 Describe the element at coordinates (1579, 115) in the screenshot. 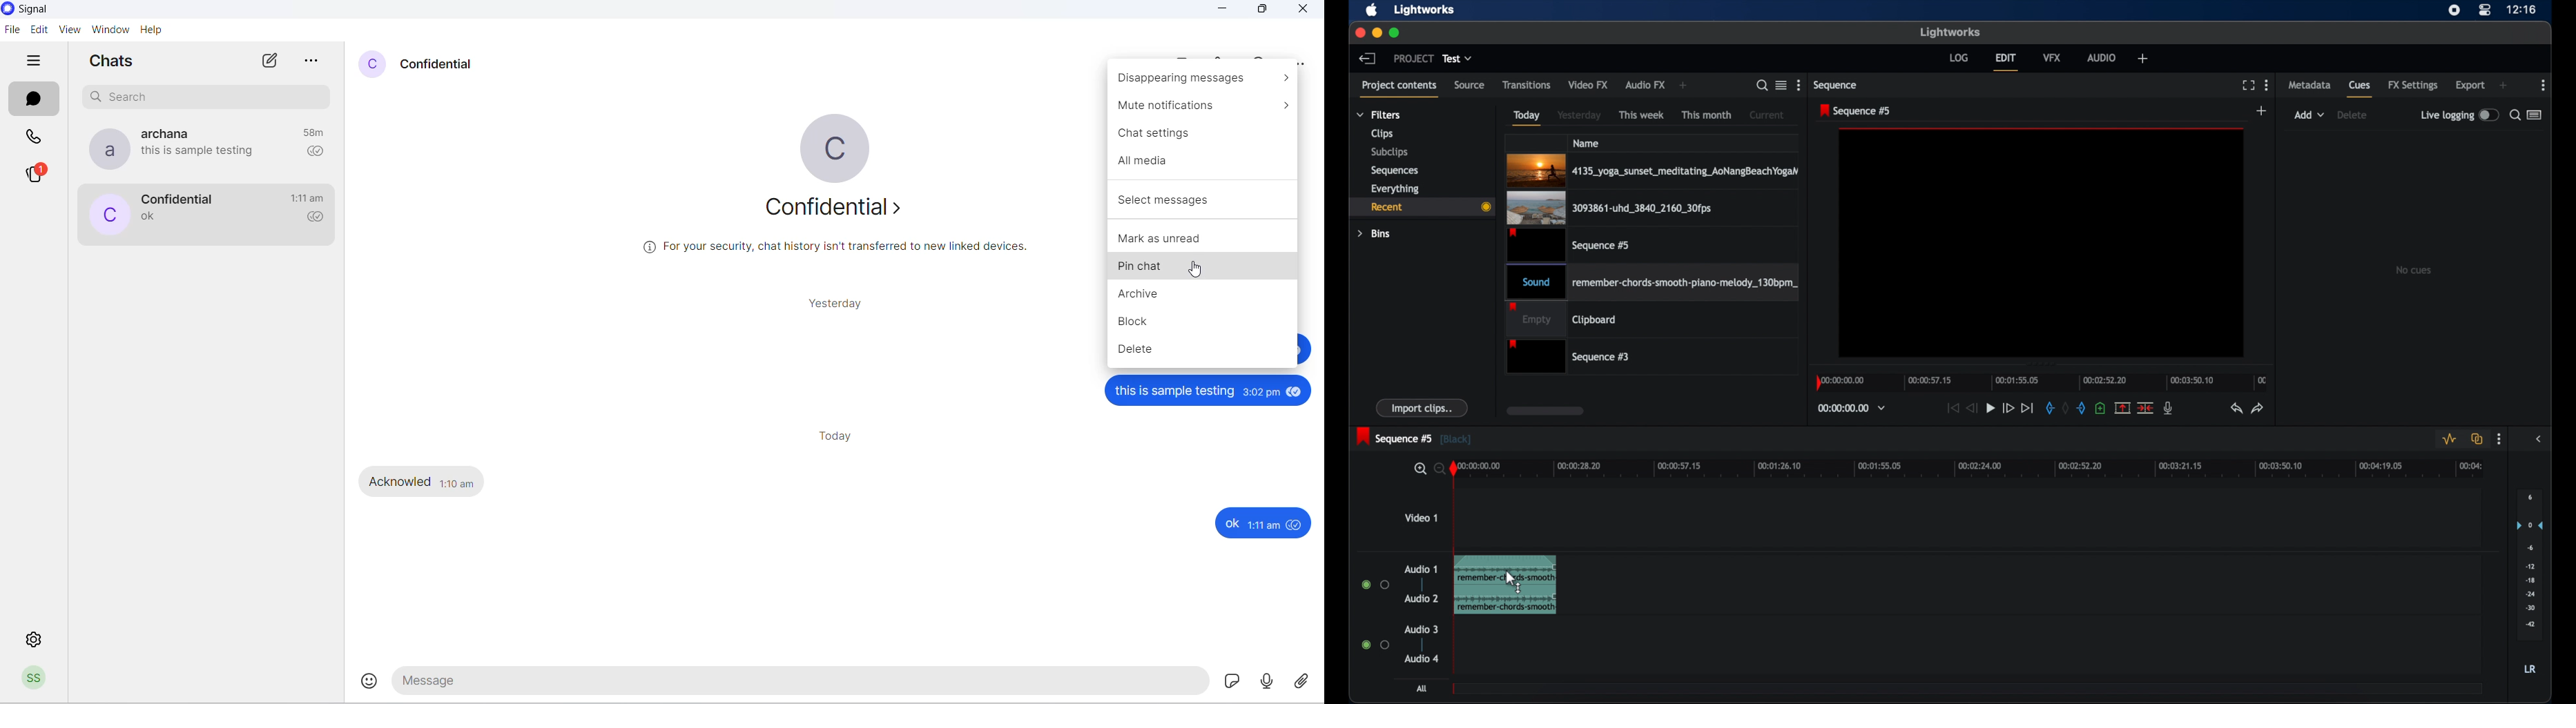

I see `yesterday` at that location.